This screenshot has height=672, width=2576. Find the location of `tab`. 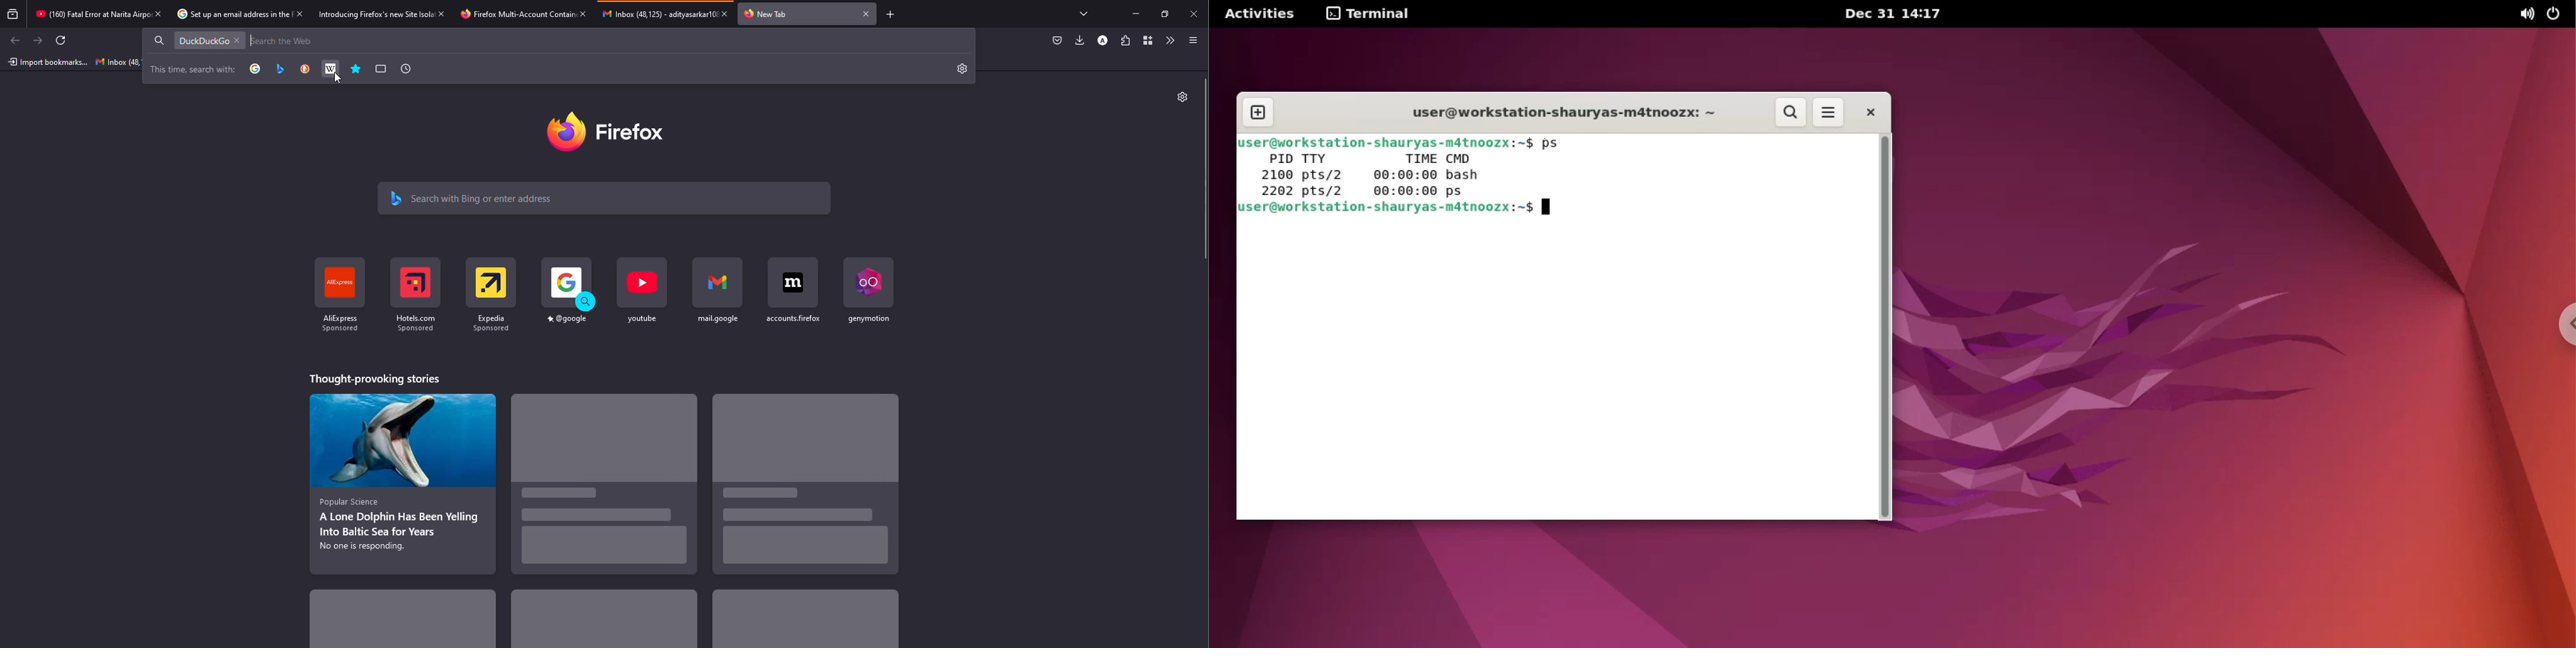

tab is located at coordinates (363, 13).